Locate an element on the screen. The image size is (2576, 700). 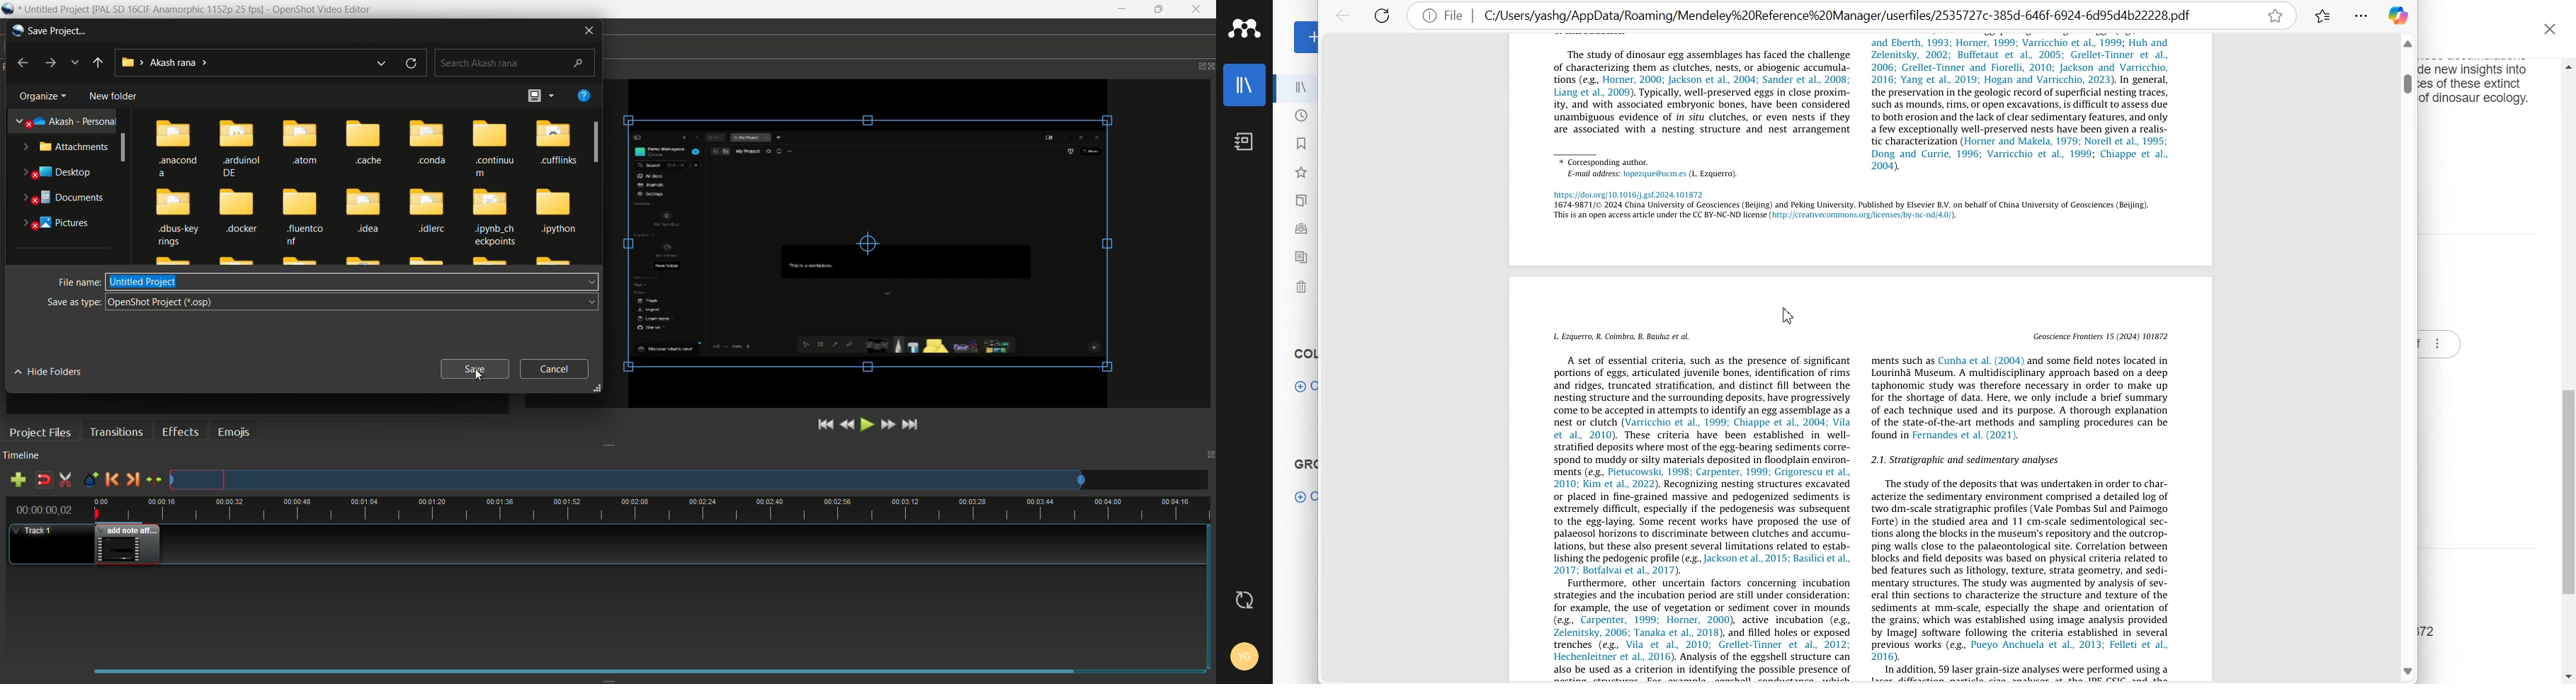
create marker is located at coordinates (90, 480).